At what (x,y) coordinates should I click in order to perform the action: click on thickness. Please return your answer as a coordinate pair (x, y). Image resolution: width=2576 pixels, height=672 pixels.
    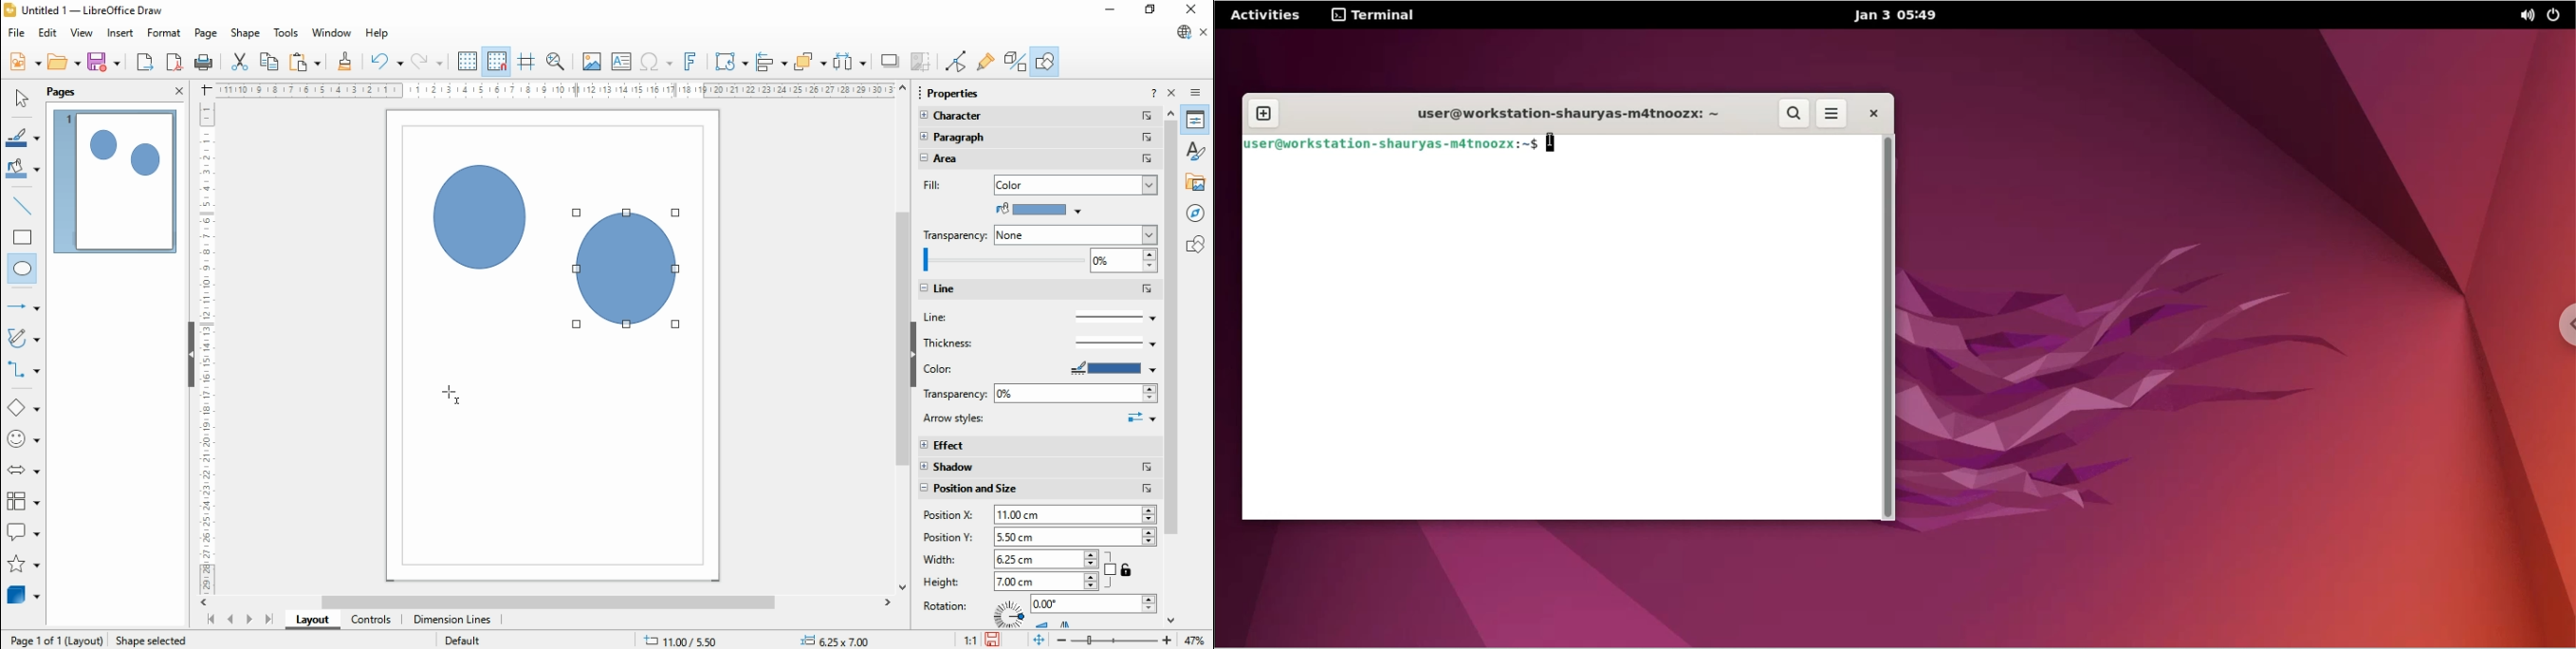
    Looking at the image, I should click on (1040, 342).